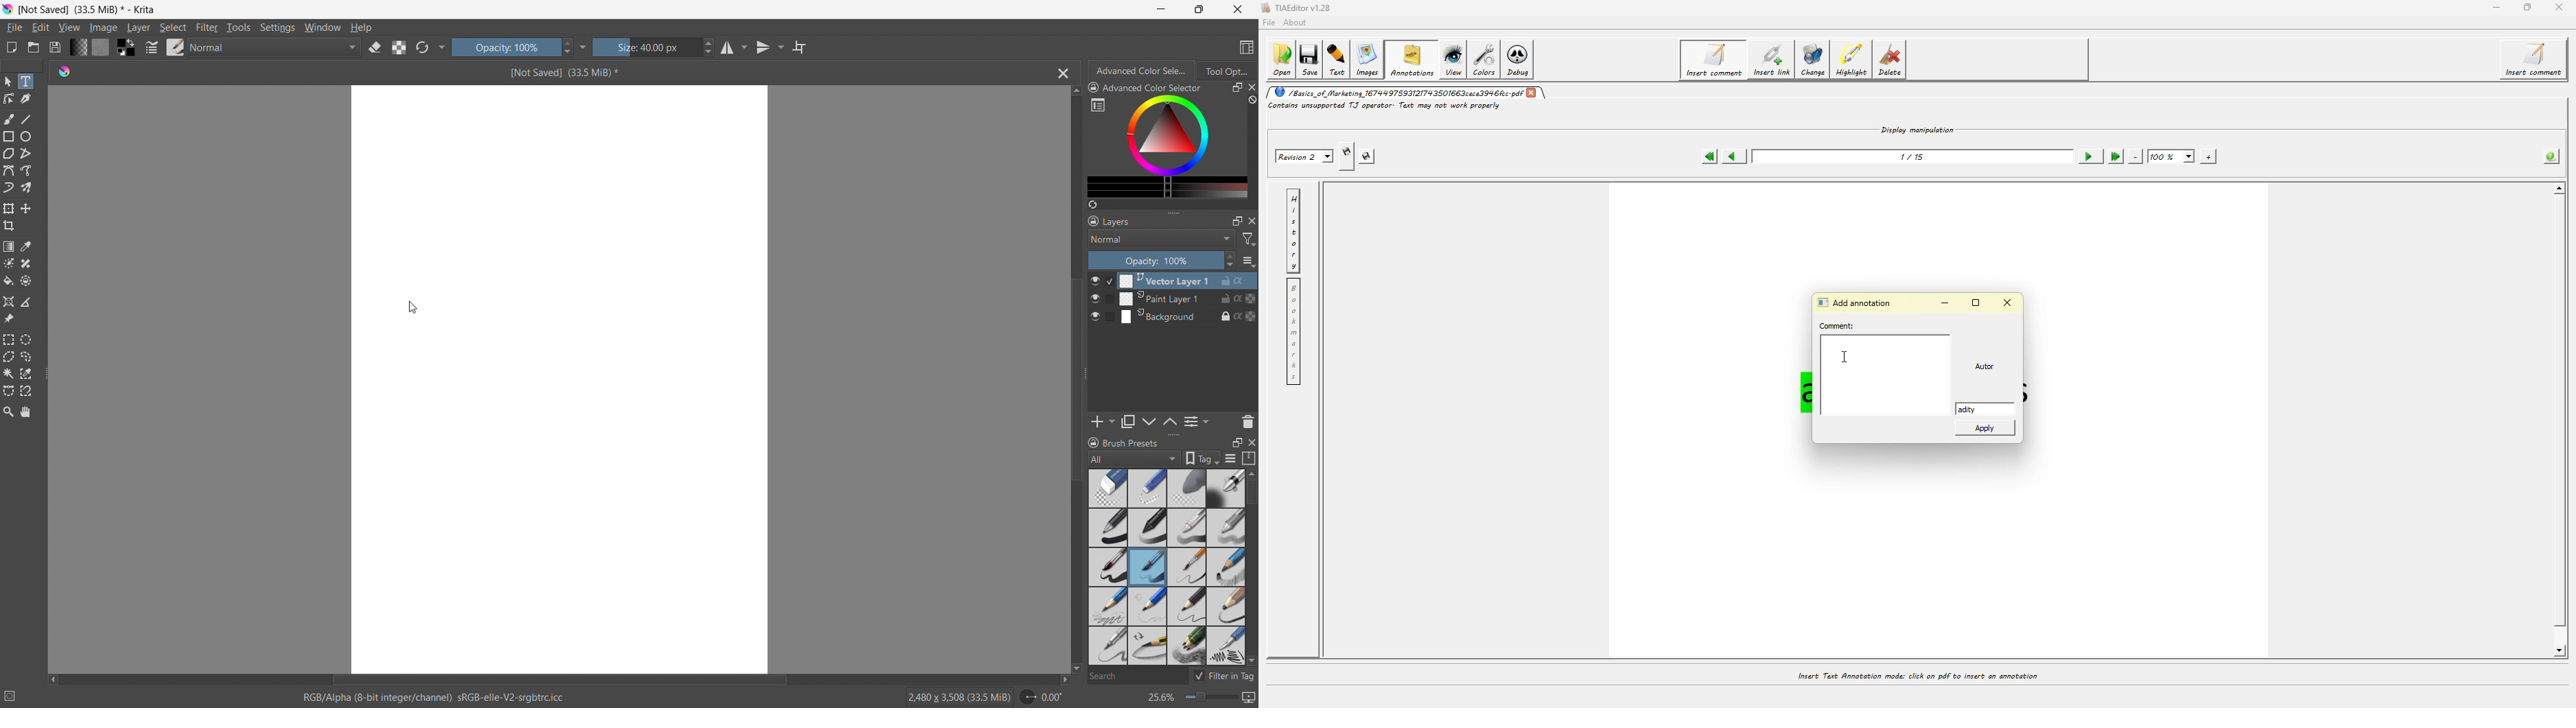 The width and height of the screenshot is (2576, 728). Describe the element at coordinates (1061, 680) in the screenshot. I see `scroll right` at that location.